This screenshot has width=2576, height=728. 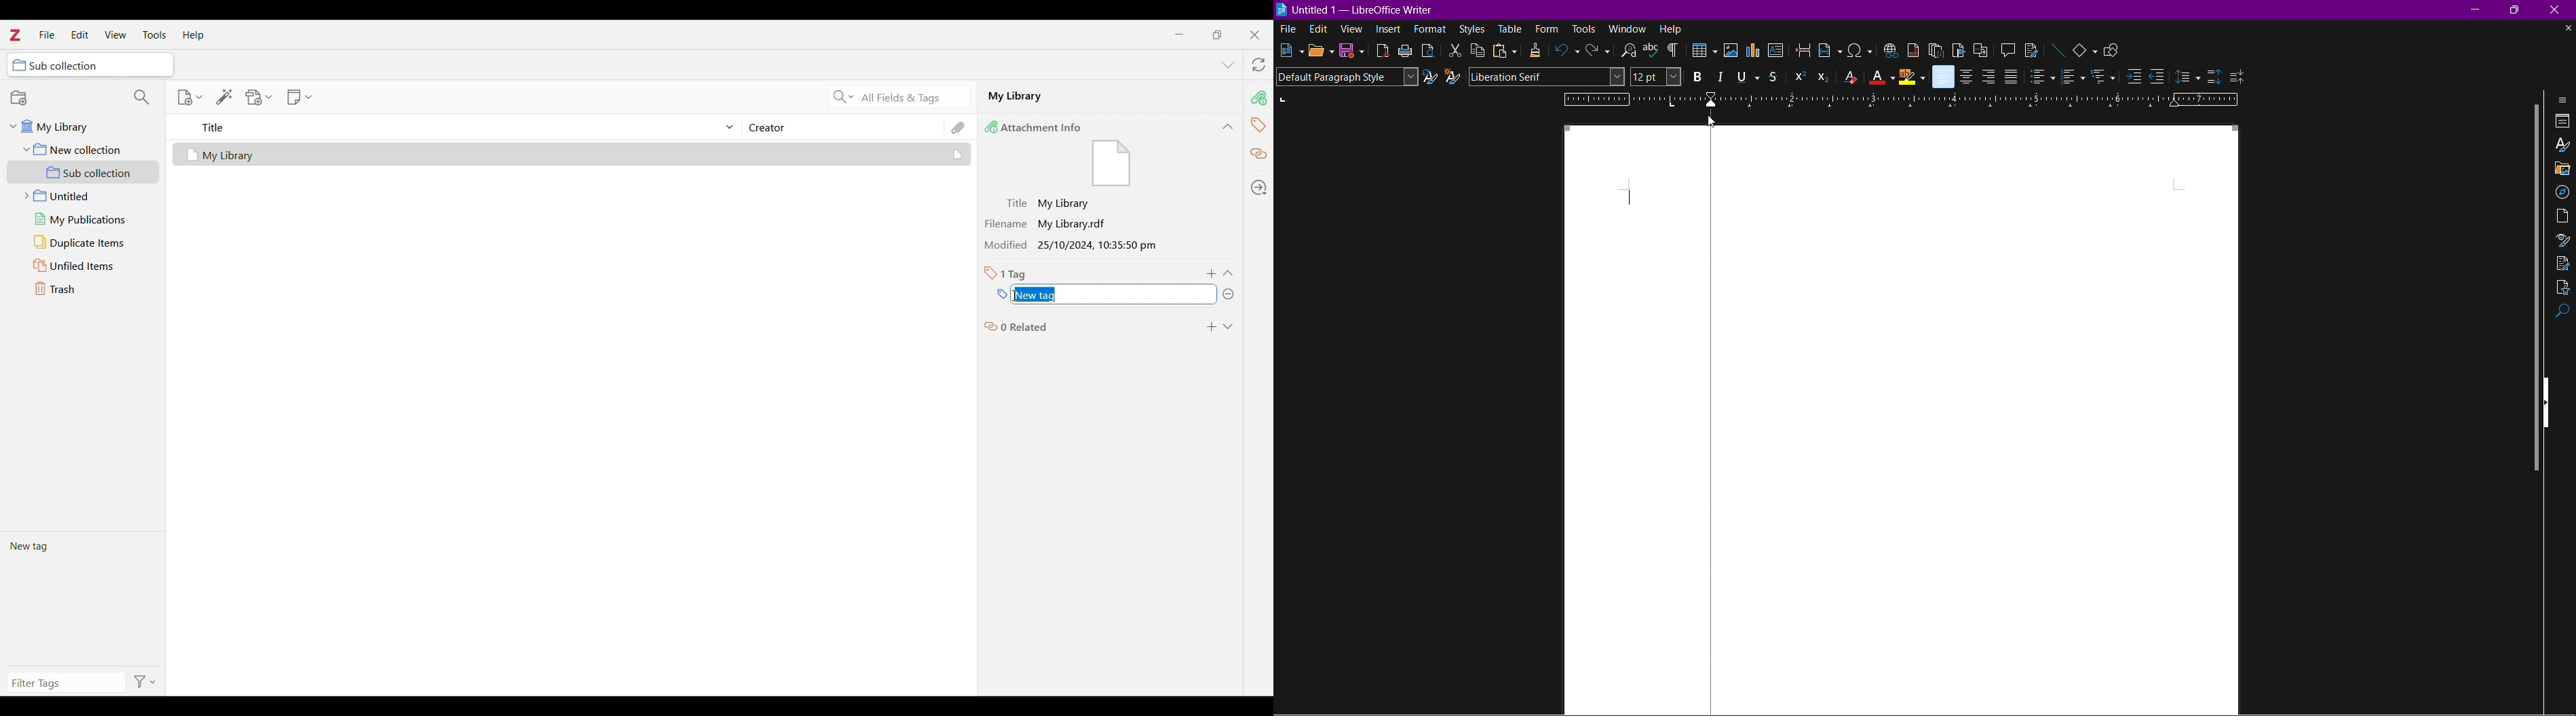 I want to click on Help menu, so click(x=194, y=35).